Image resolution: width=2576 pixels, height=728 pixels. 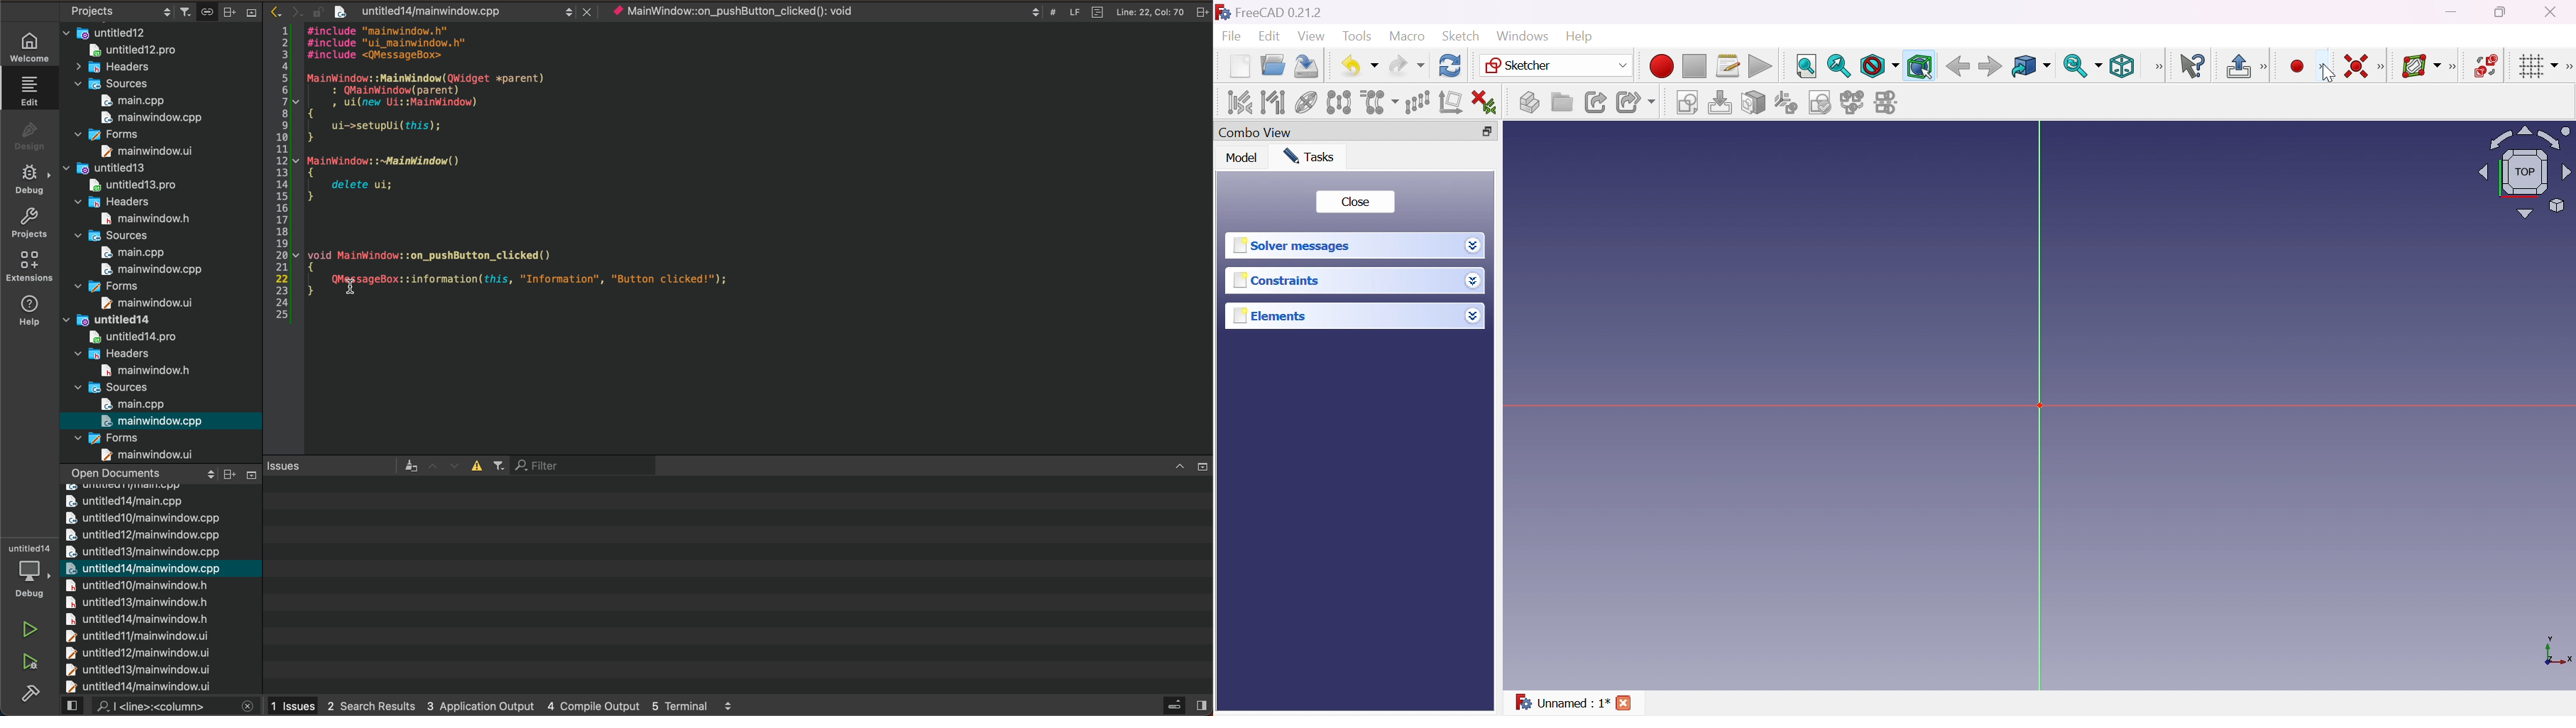 I want to click on filters, so click(x=490, y=466).